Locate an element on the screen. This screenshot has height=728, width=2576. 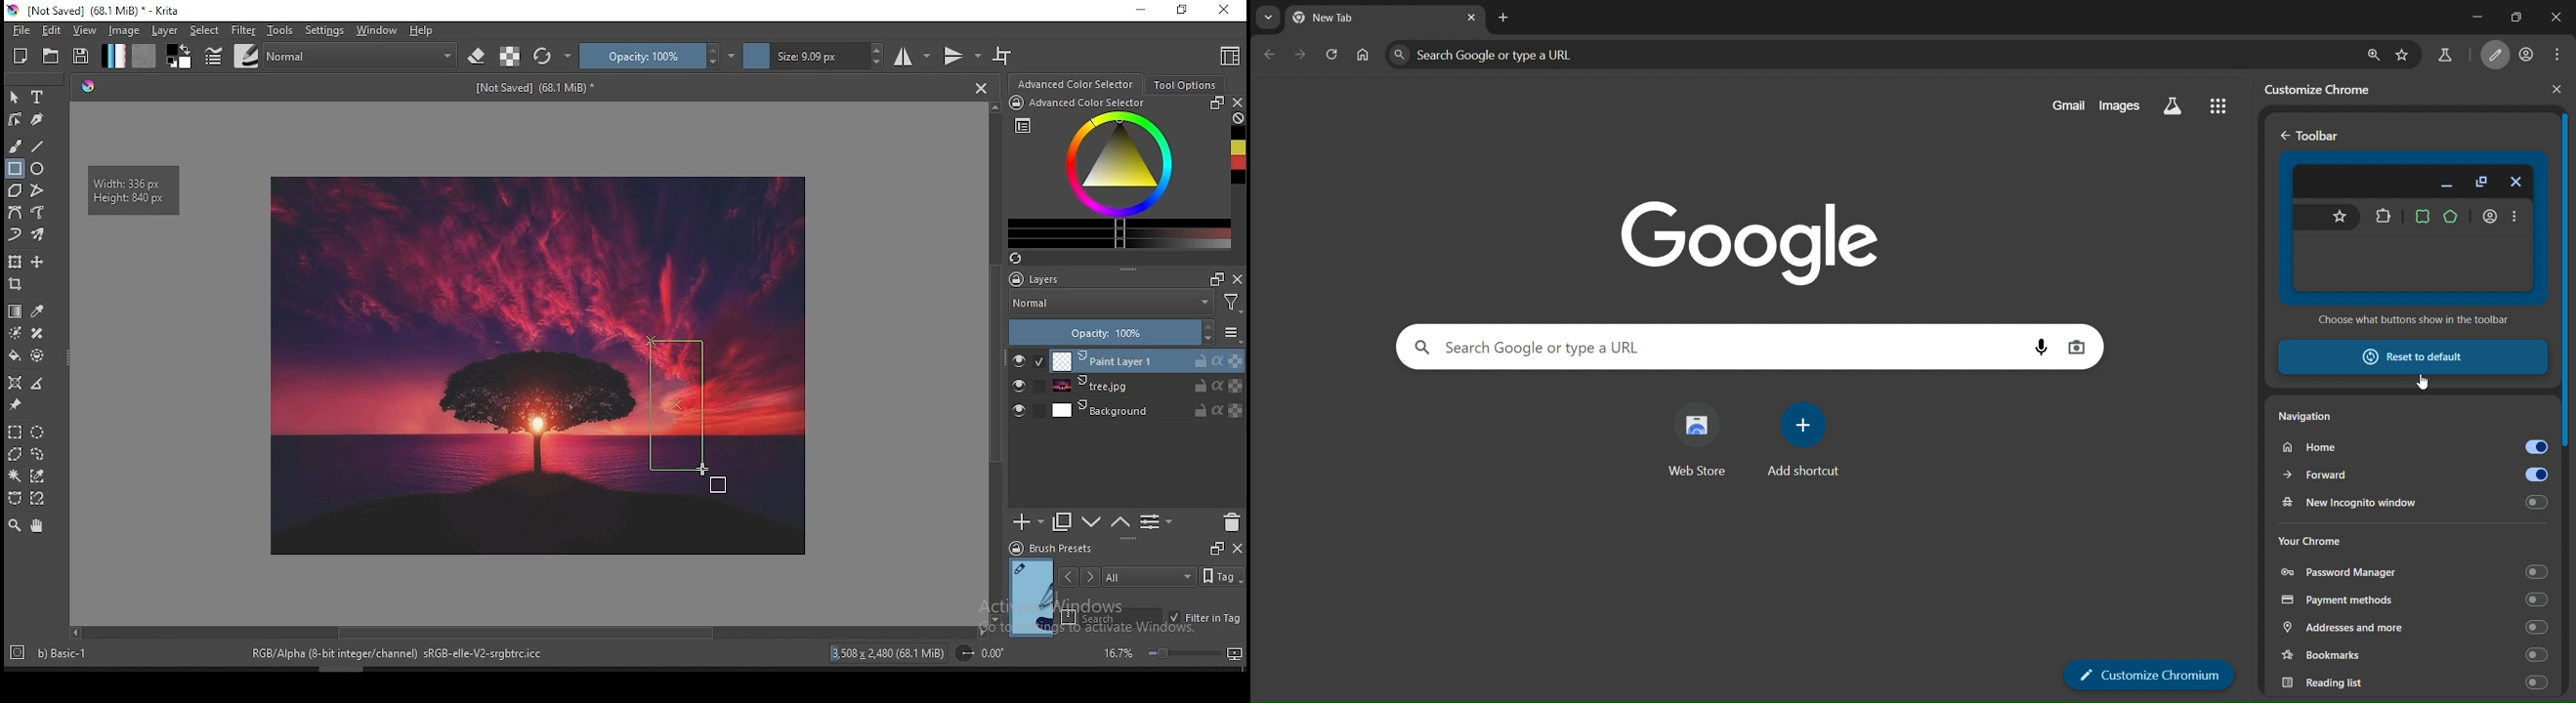
pan tool is located at coordinates (36, 527).